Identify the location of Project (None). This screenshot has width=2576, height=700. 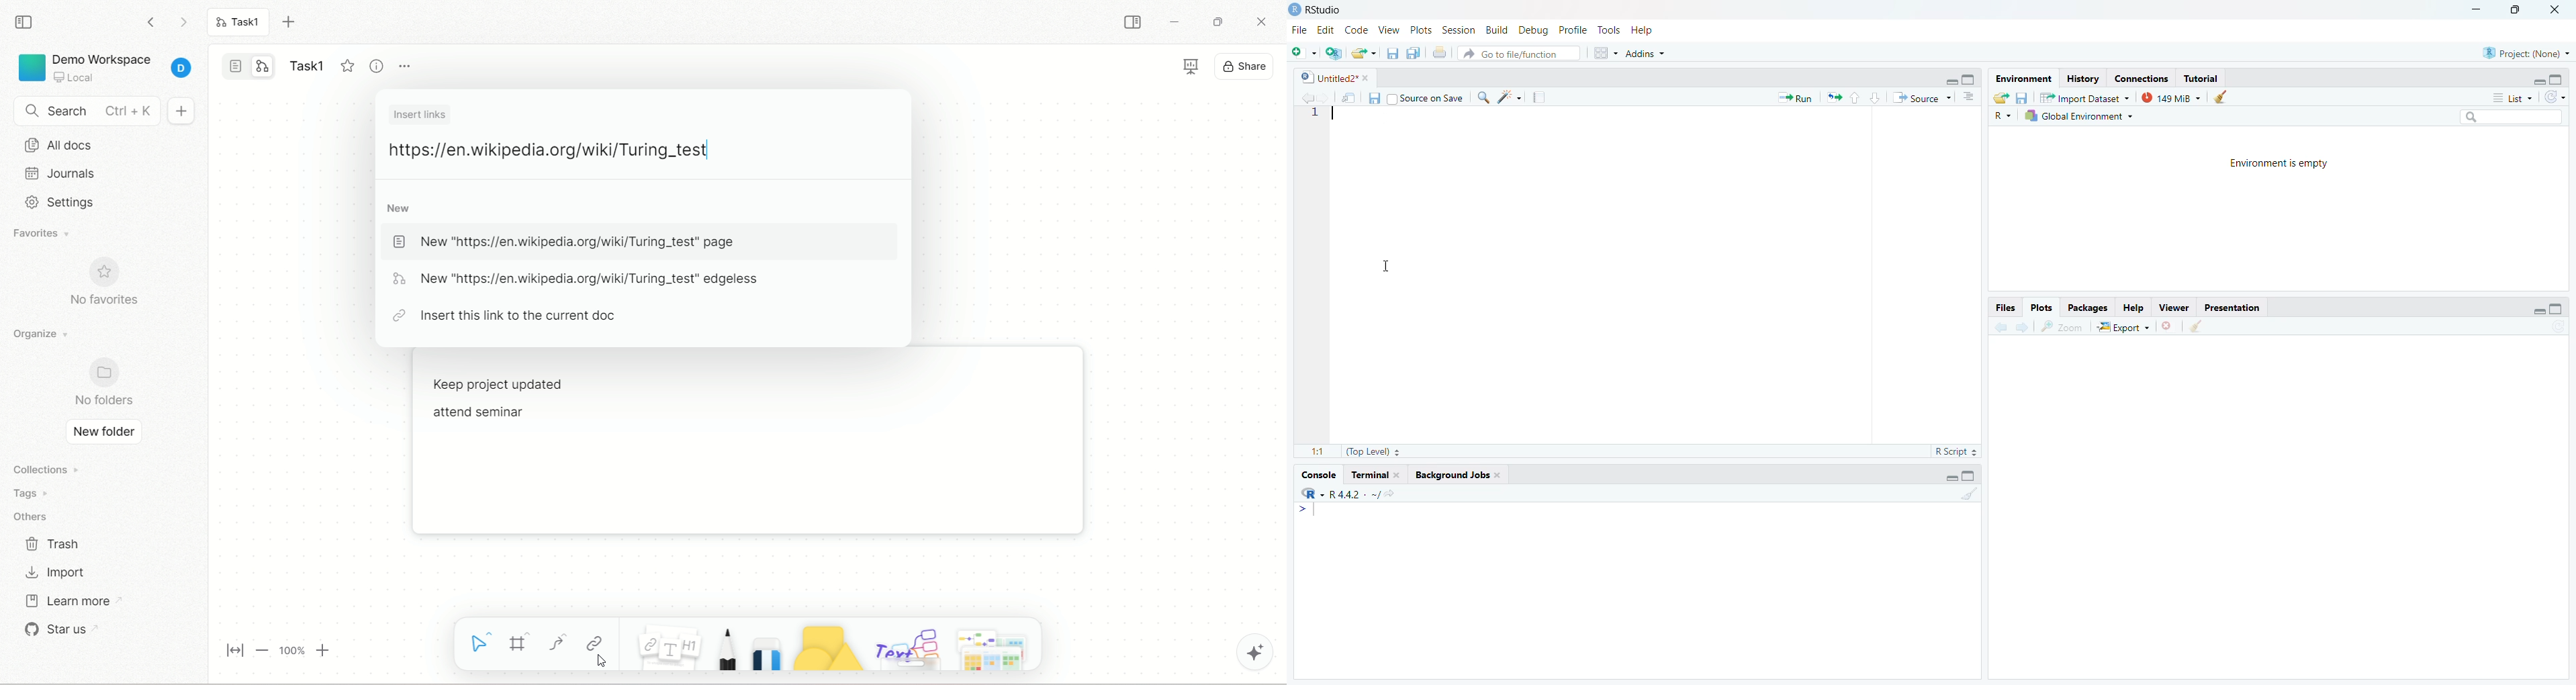
(2526, 54).